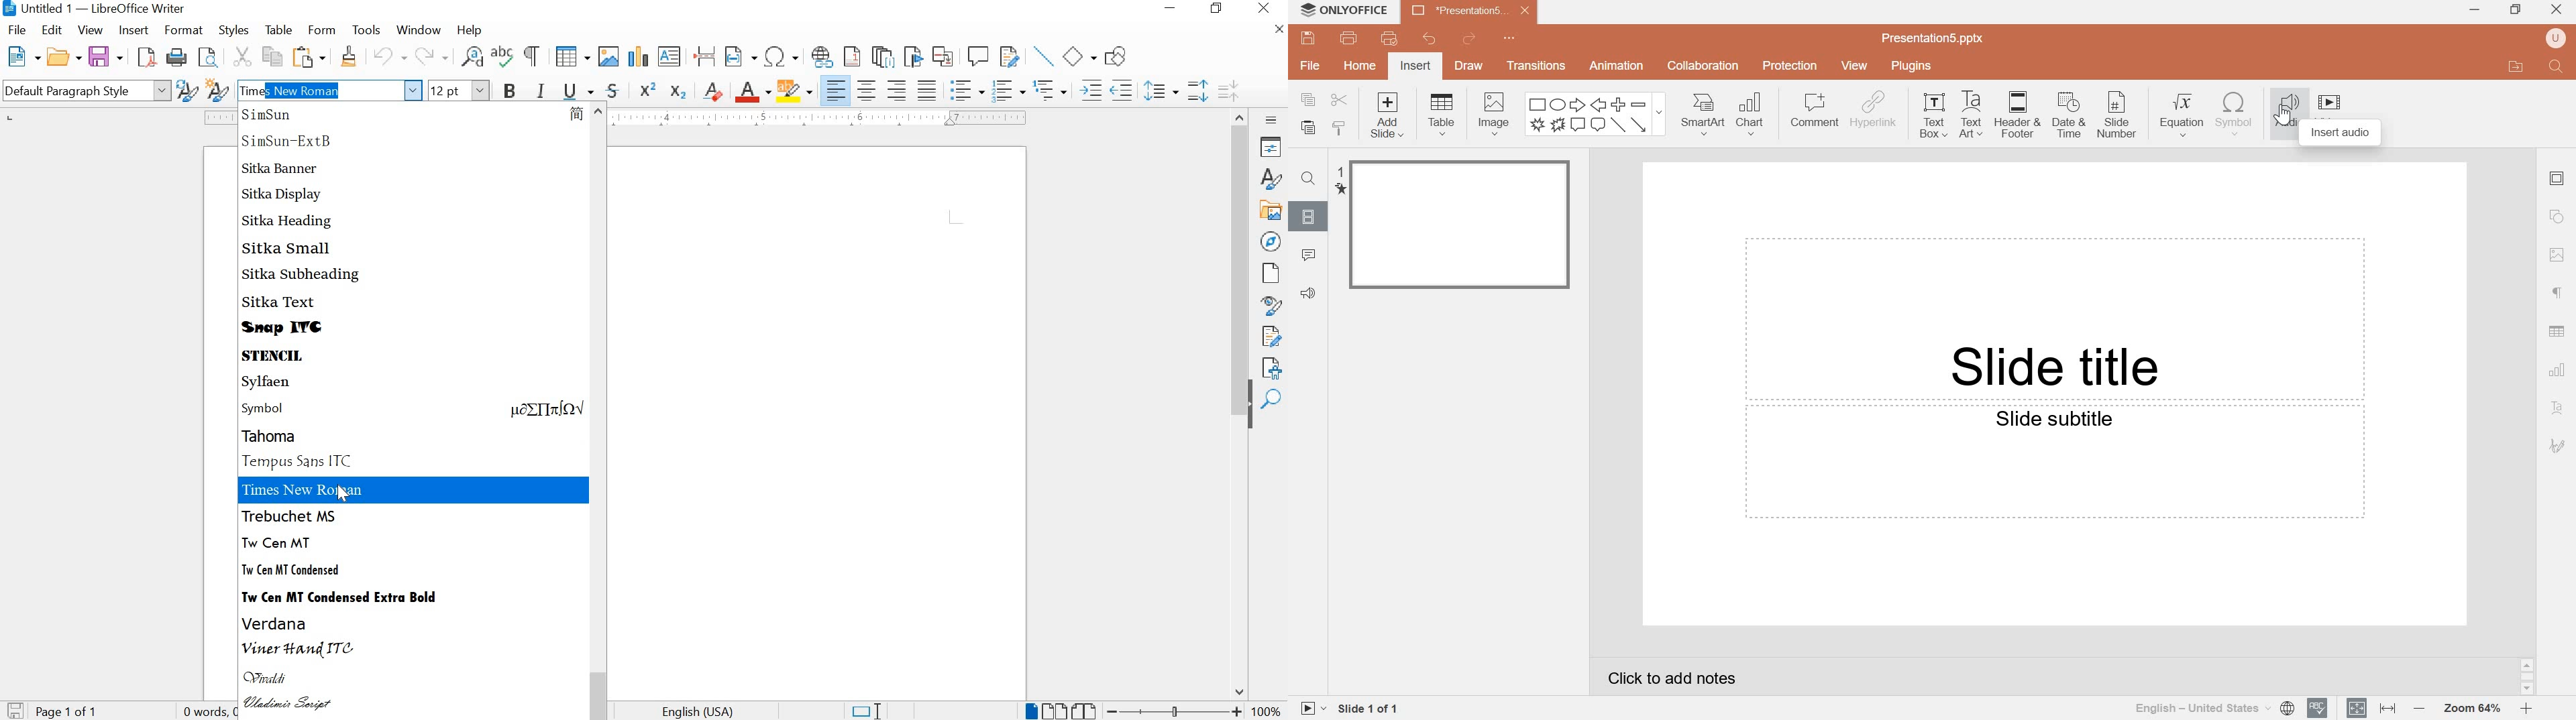 This screenshot has height=728, width=2576. Describe the element at coordinates (272, 437) in the screenshot. I see `TAHOMA` at that location.